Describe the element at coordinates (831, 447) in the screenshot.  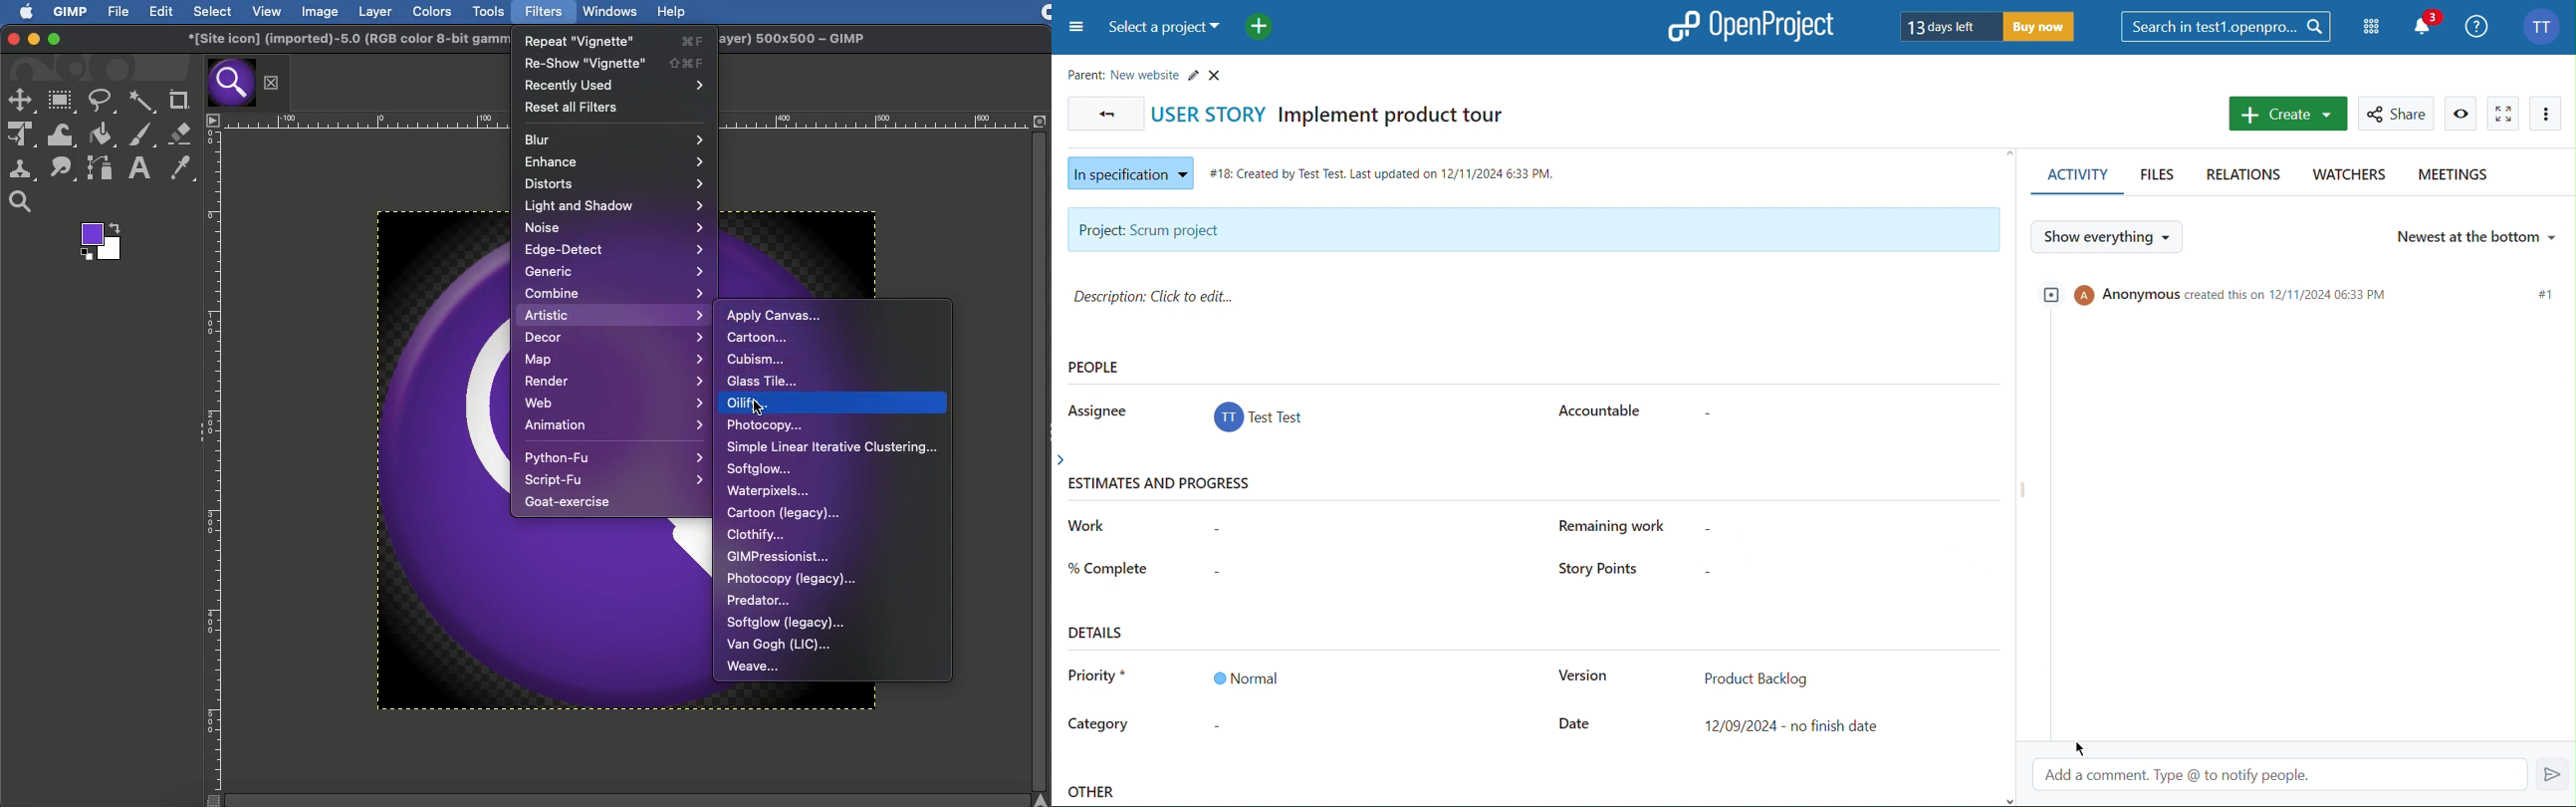
I see `Simple linear iterative clustering` at that location.